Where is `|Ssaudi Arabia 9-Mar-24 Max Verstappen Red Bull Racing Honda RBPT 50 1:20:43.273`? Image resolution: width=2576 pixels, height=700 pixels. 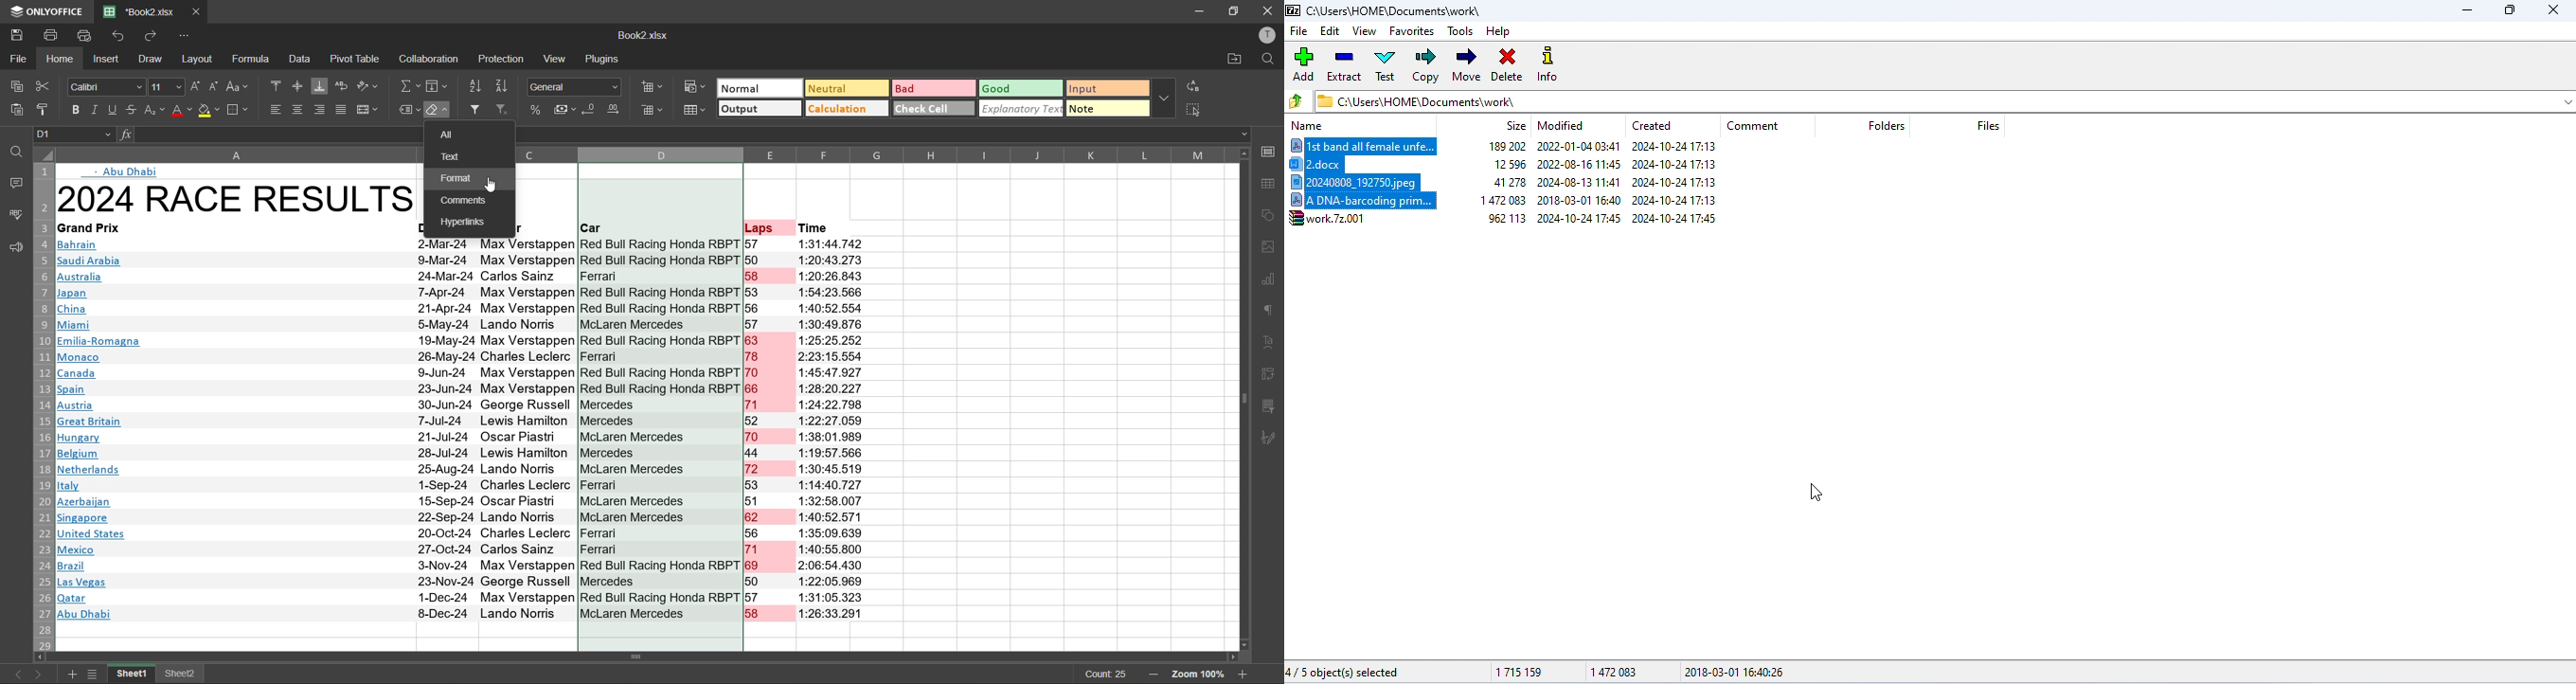 |Ssaudi Arabia 9-Mar-24 Max Verstappen Red Bull Racing Honda RBPT 50 1:20:43.273 is located at coordinates (460, 260).